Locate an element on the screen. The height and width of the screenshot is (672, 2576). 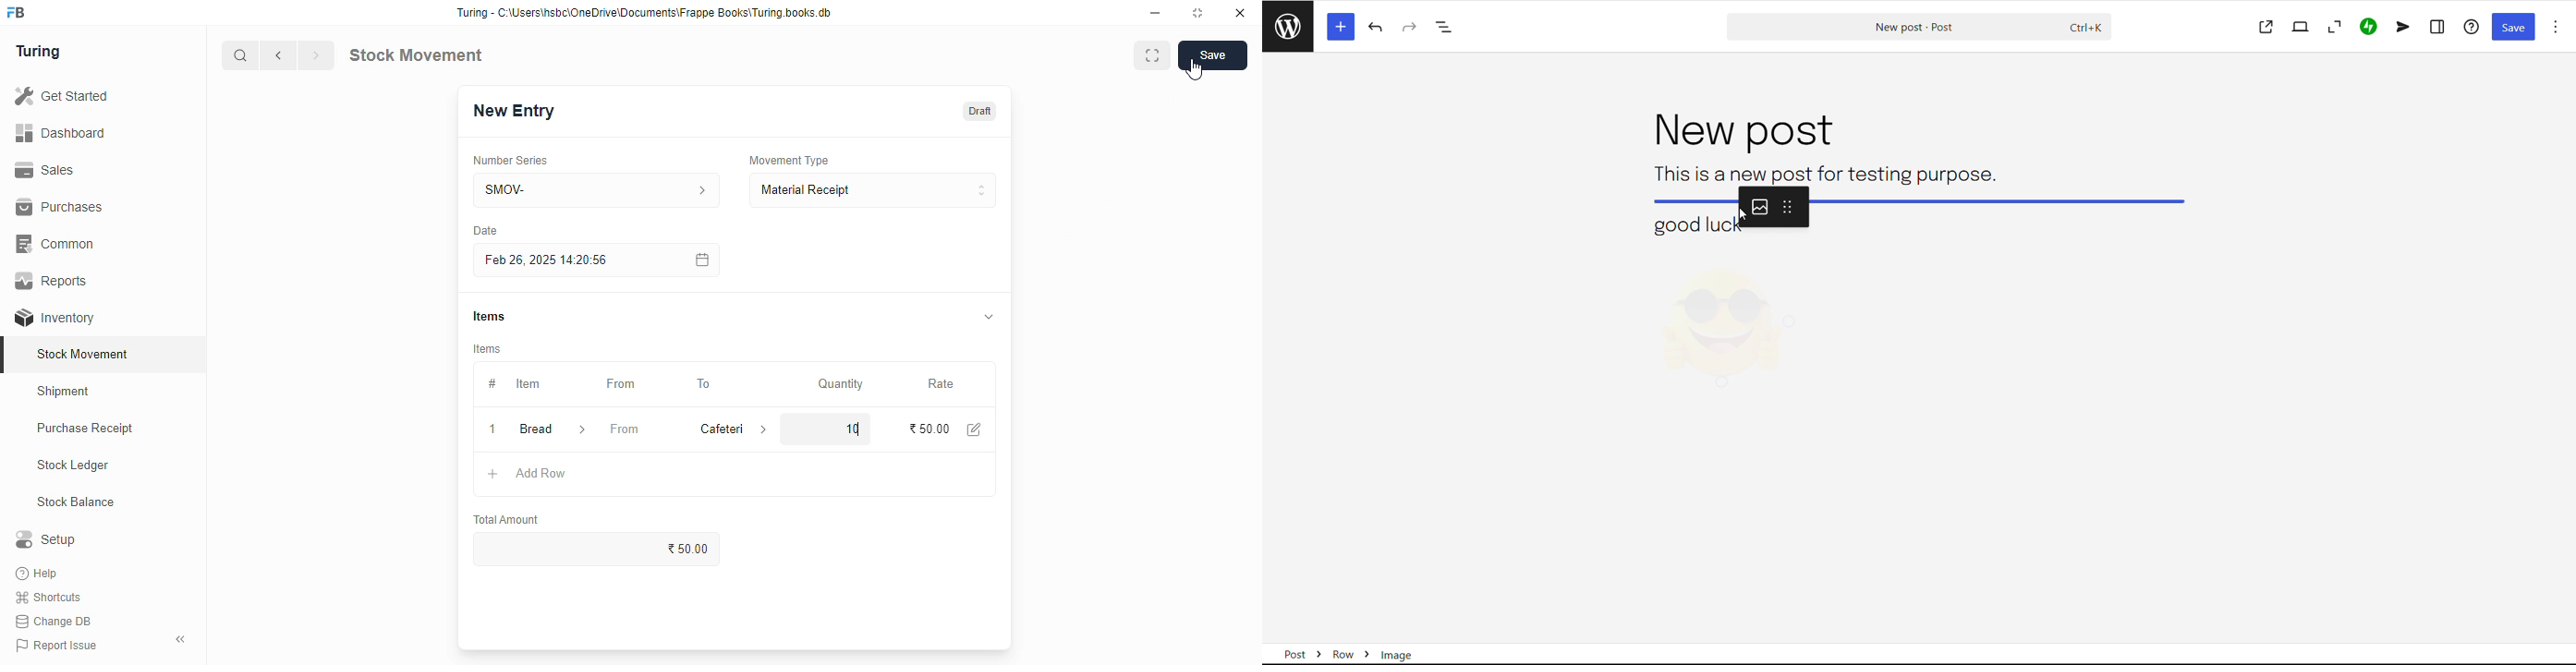
from is located at coordinates (625, 429).